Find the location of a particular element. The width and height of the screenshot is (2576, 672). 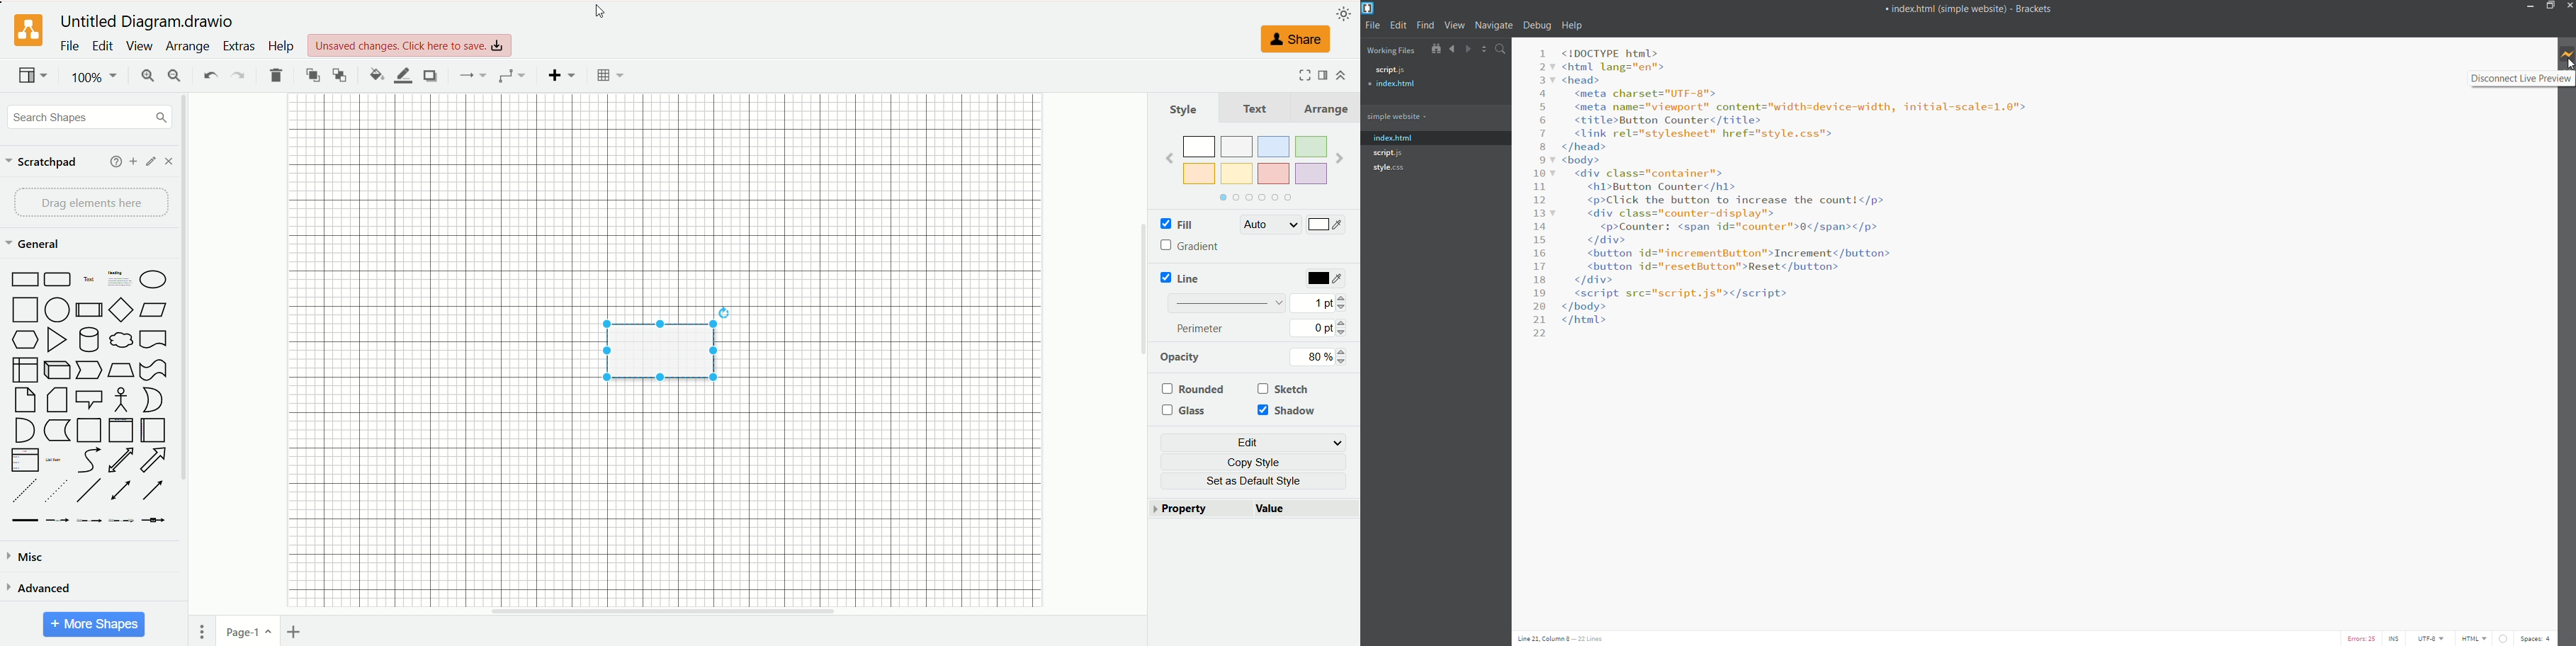

extras is located at coordinates (240, 46).